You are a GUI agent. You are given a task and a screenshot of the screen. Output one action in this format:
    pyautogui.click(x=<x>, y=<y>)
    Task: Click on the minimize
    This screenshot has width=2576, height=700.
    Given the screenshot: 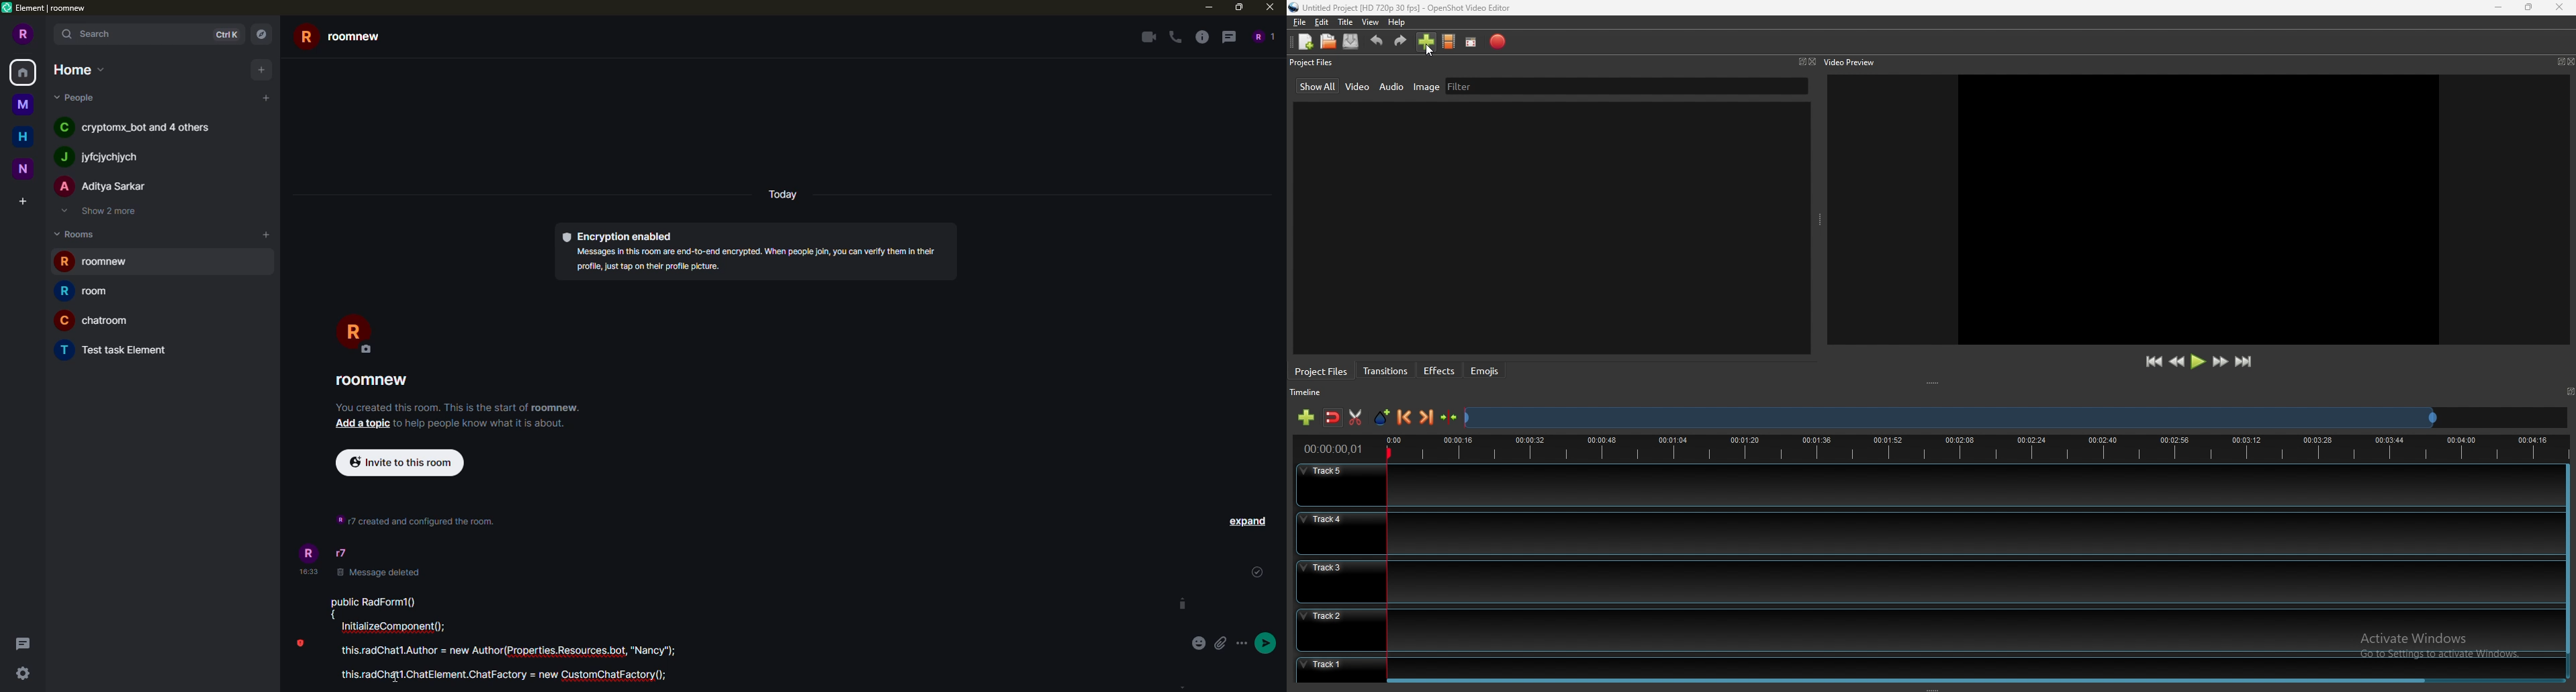 What is the action you would take?
    pyautogui.click(x=1207, y=7)
    